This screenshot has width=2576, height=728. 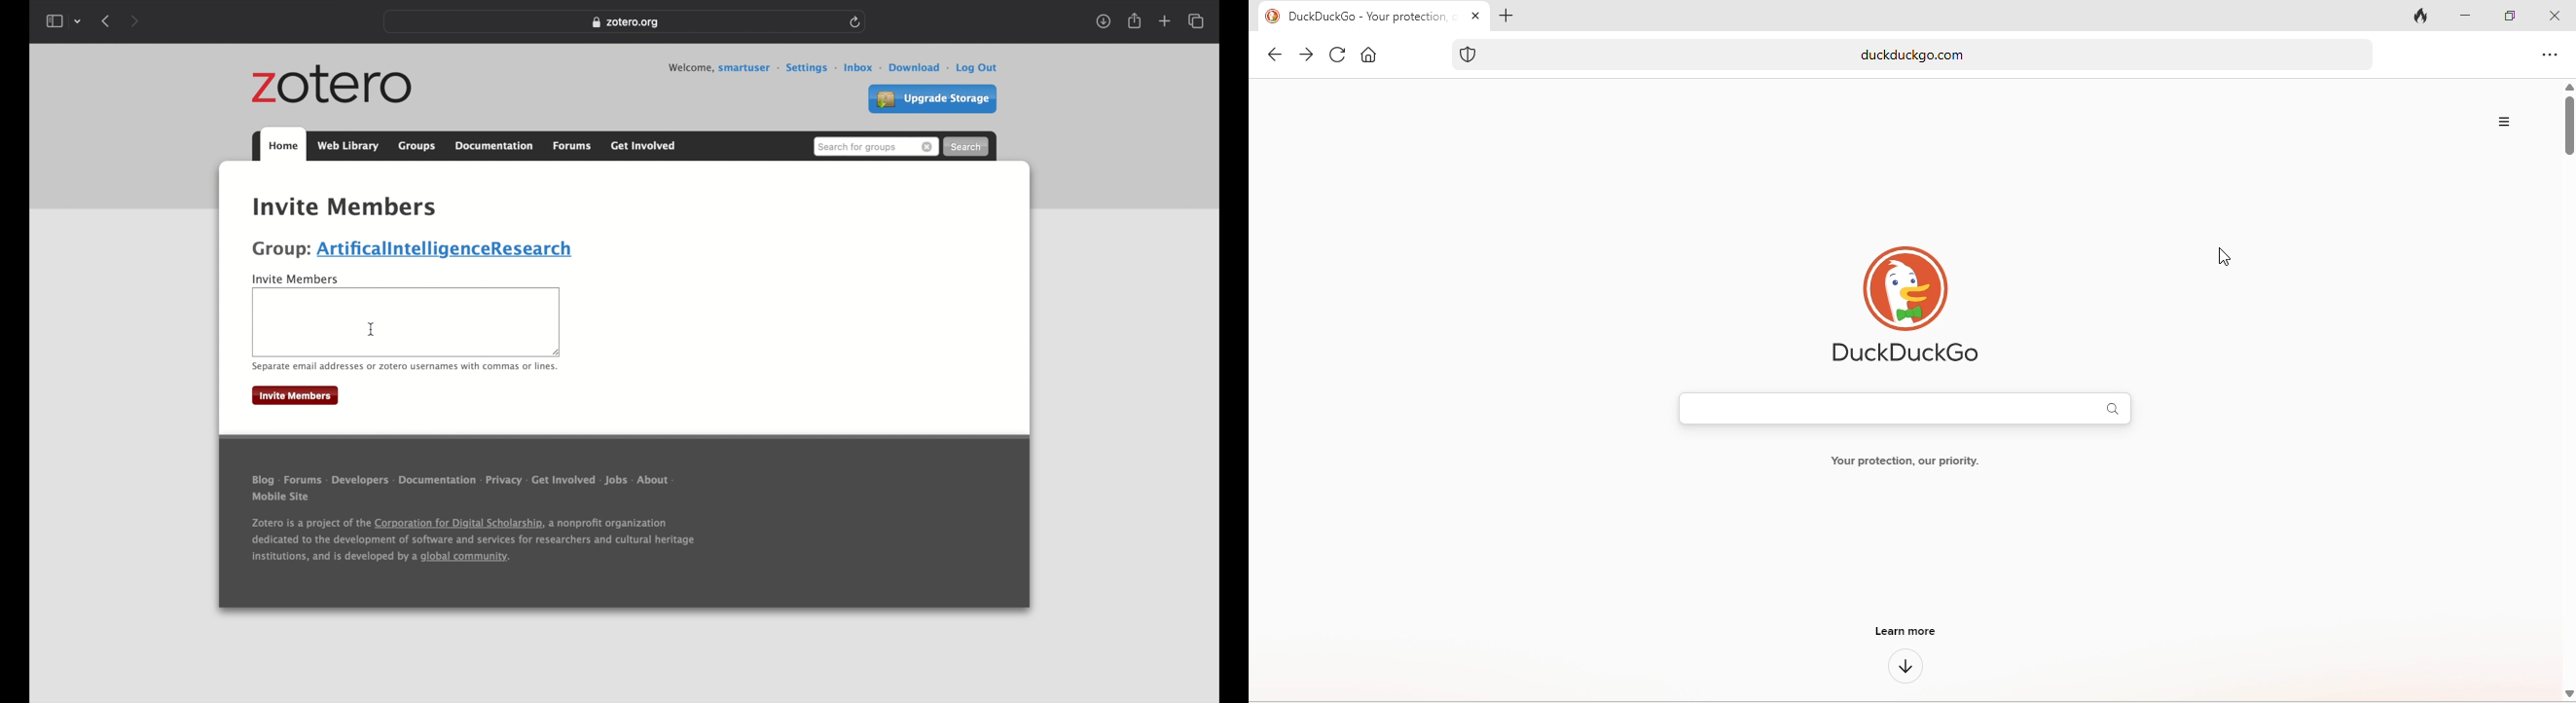 What do you see at coordinates (271, 182) in the screenshot?
I see `home` at bounding box center [271, 182].